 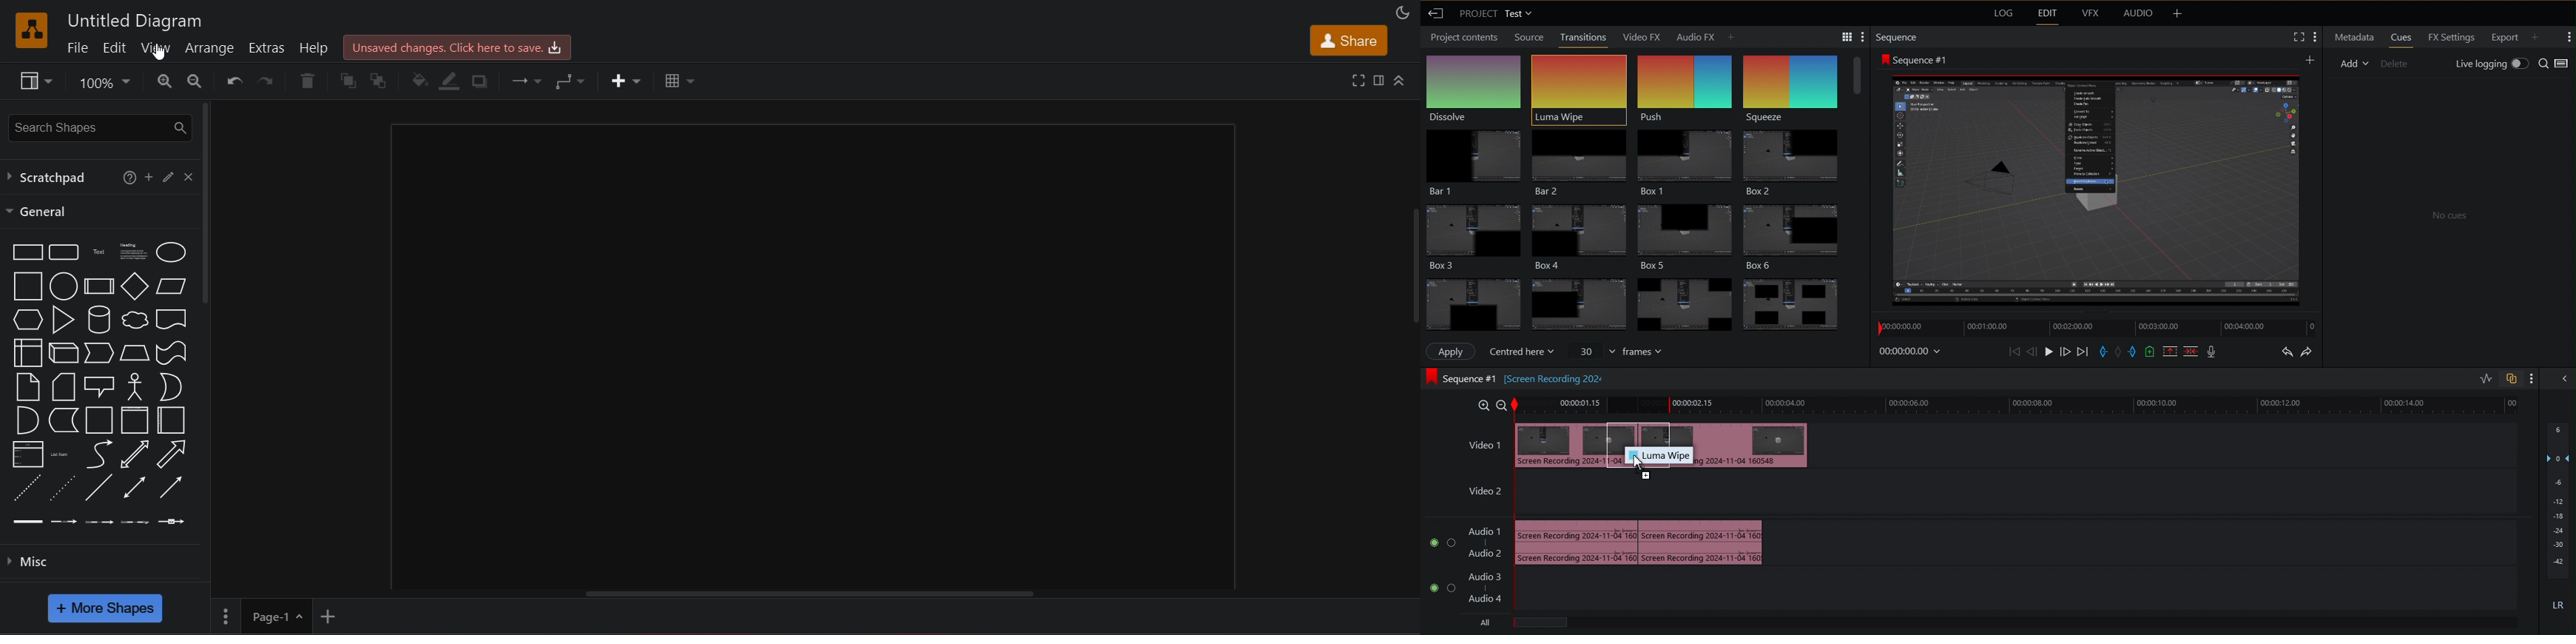 I want to click on table, so click(x=677, y=81).